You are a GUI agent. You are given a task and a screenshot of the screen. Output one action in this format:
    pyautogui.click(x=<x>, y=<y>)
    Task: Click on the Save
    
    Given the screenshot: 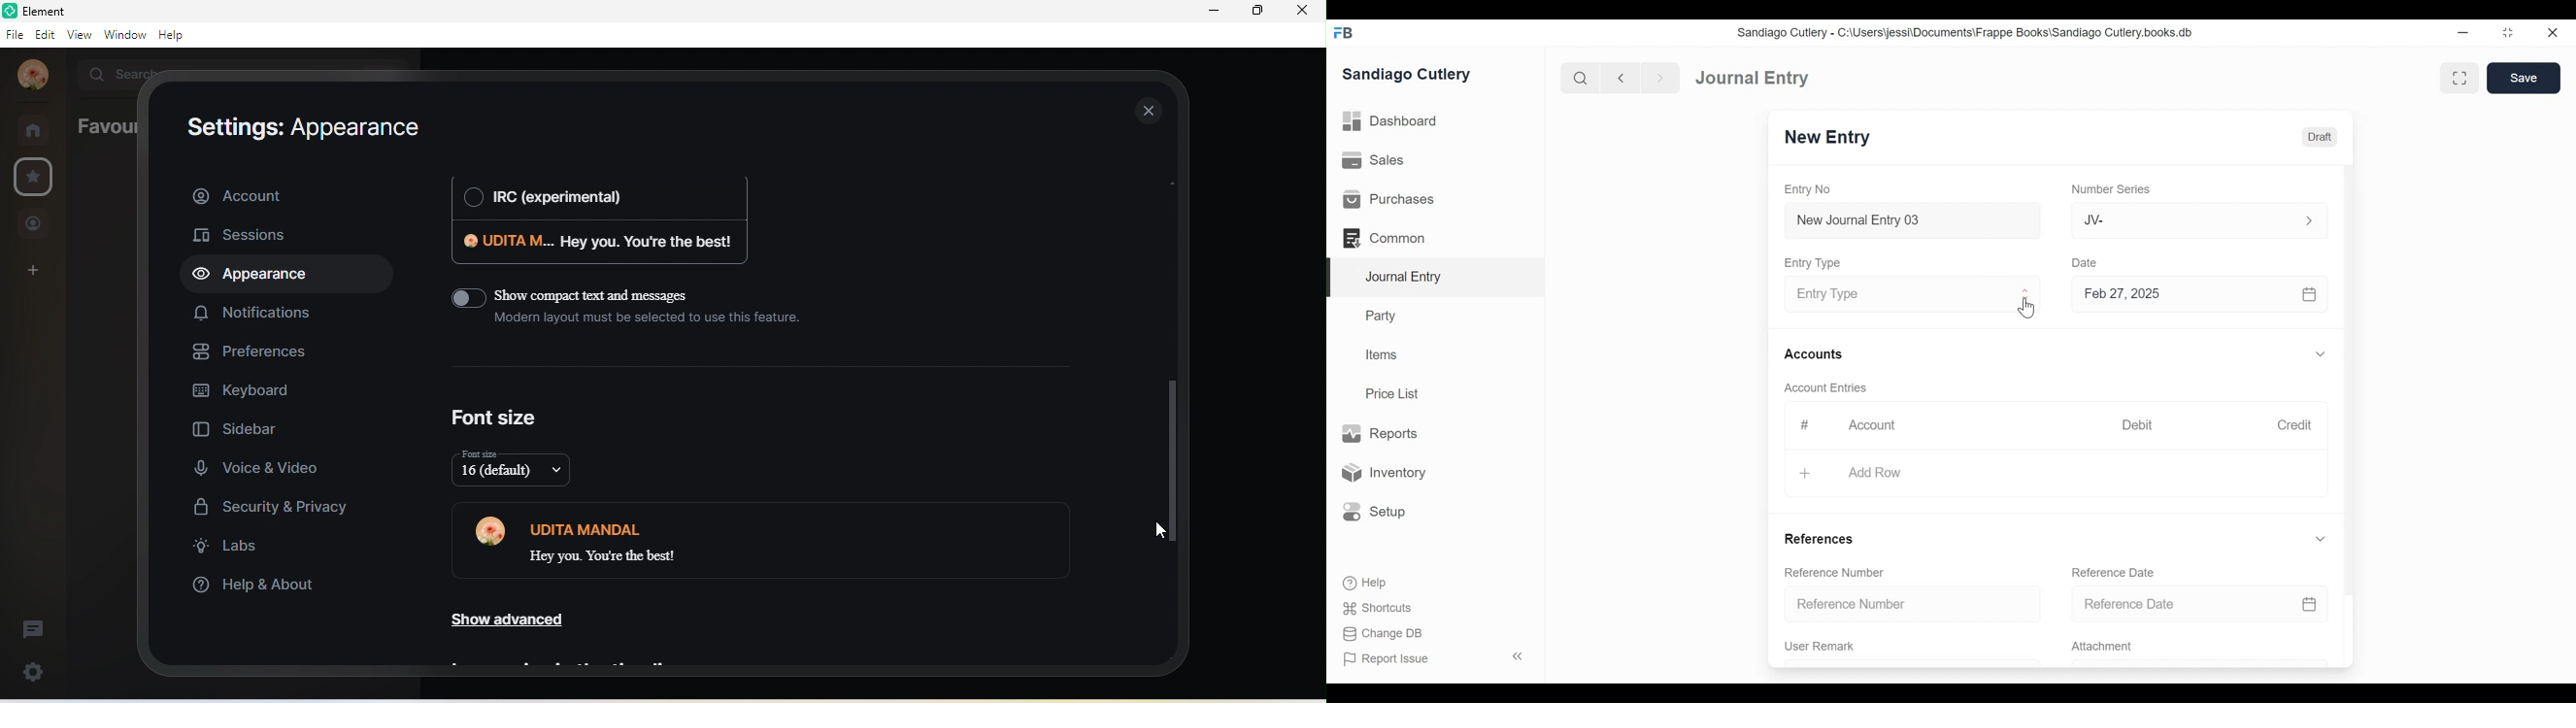 What is the action you would take?
    pyautogui.click(x=2525, y=78)
    